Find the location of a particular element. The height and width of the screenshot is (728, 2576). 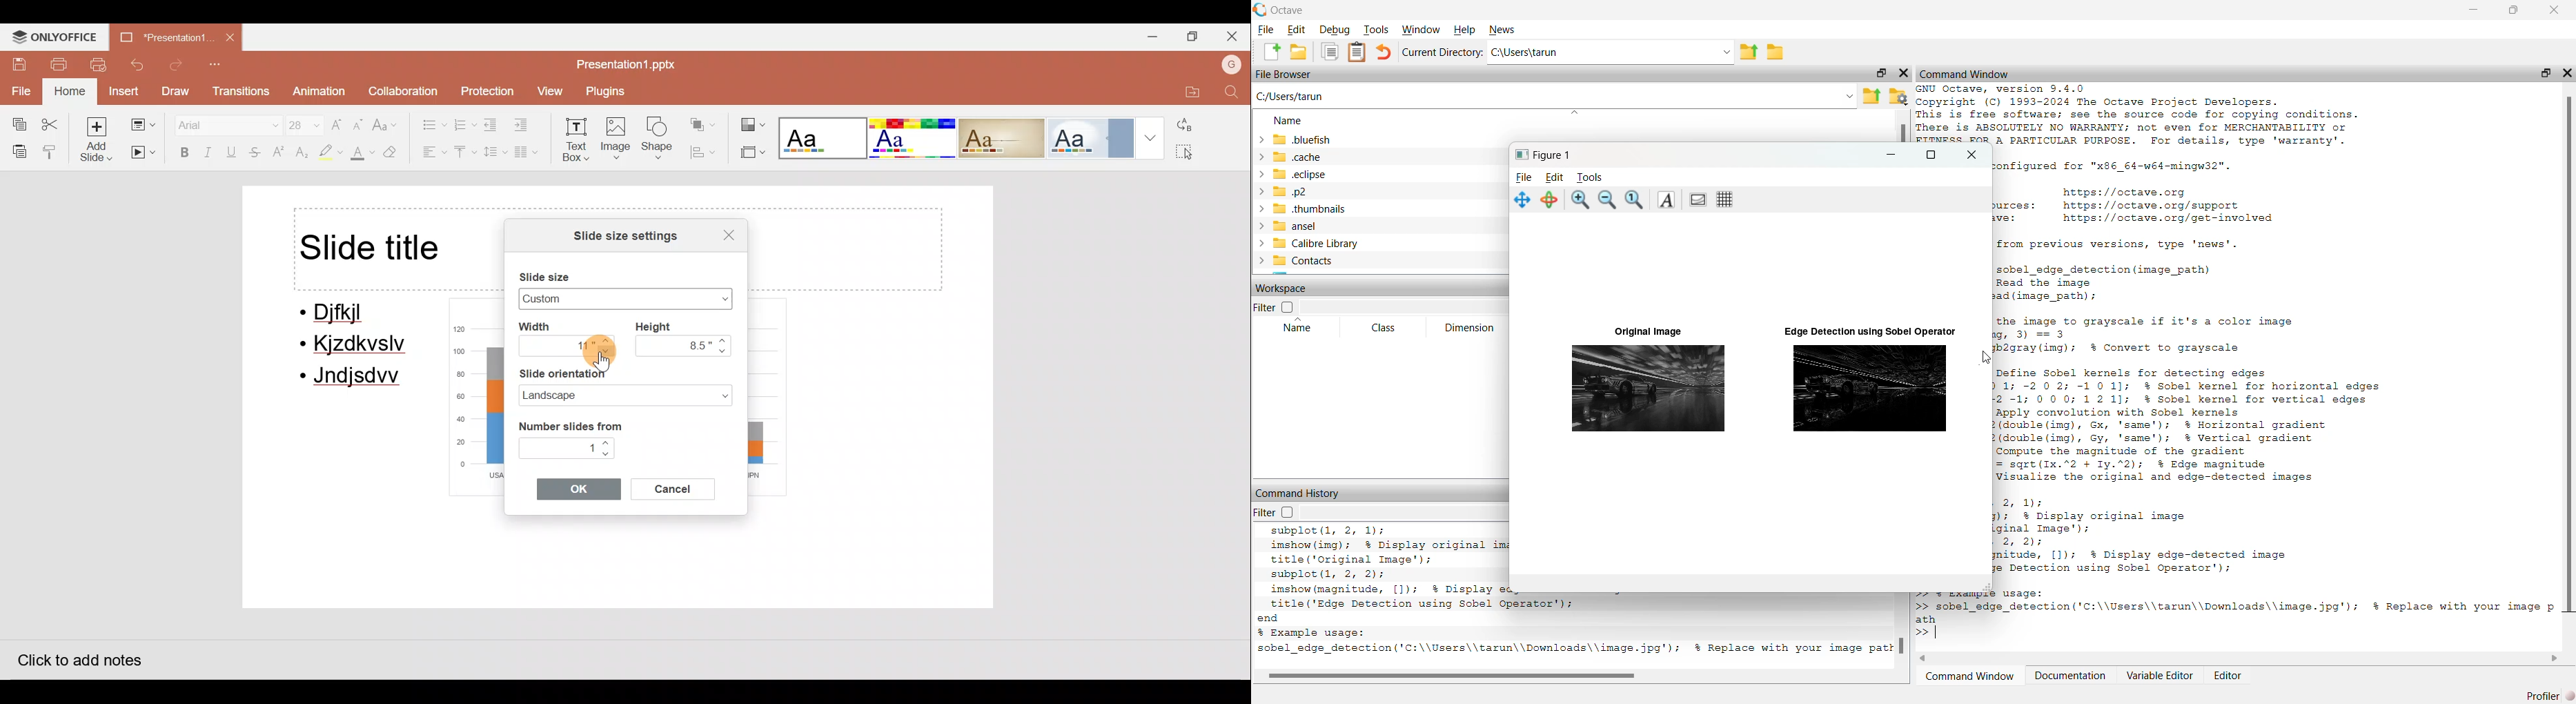

Navigate down is located at coordinates (609, 454).